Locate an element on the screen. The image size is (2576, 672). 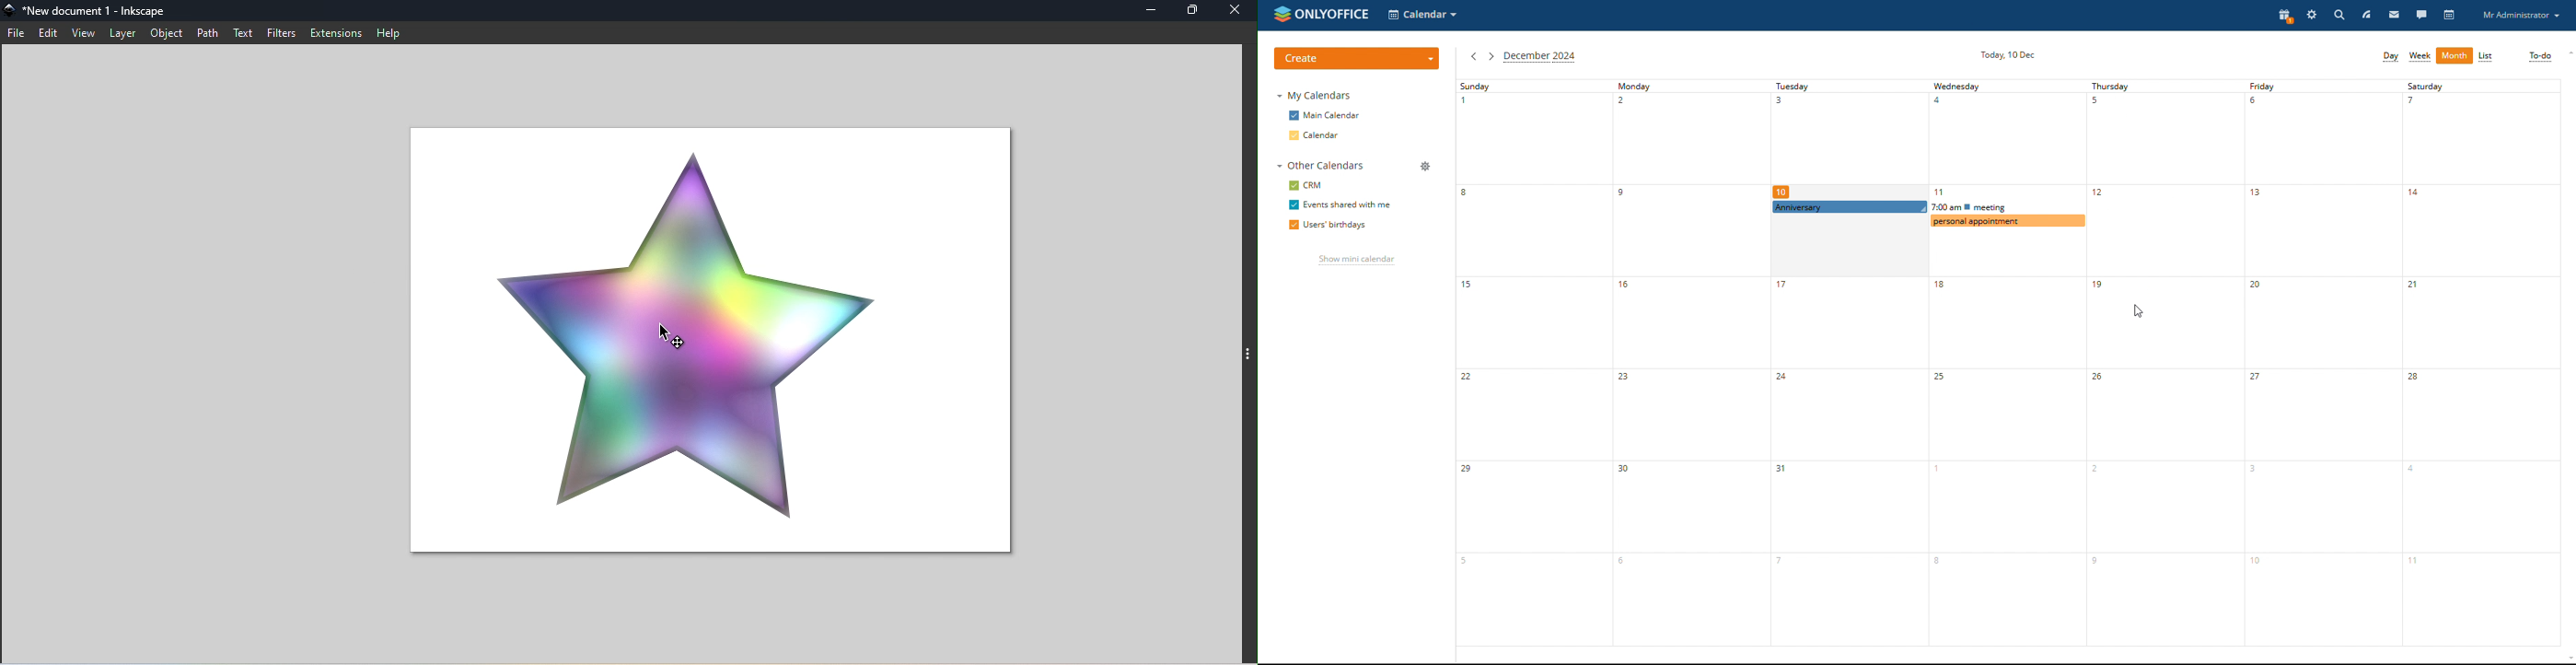
File name is located at coordinates (88, 11).